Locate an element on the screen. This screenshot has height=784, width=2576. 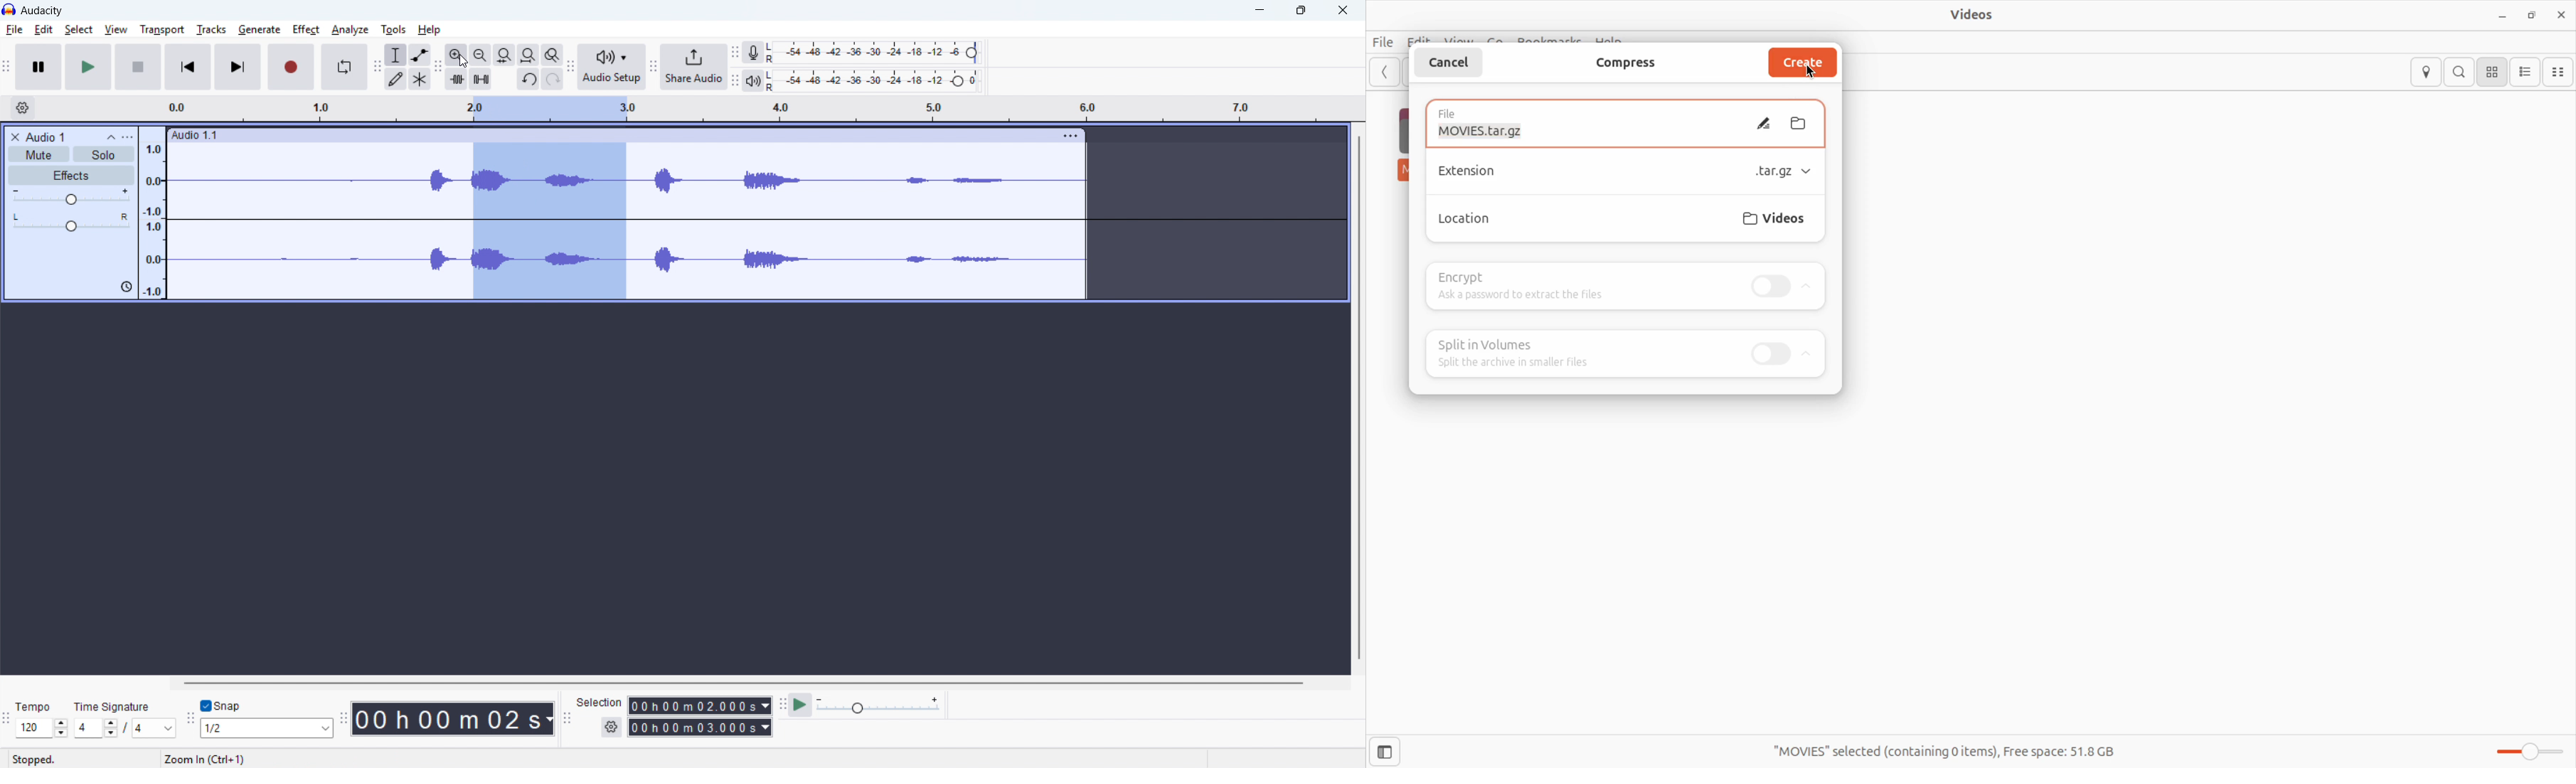
Snap is located at coordinates (223, 705).